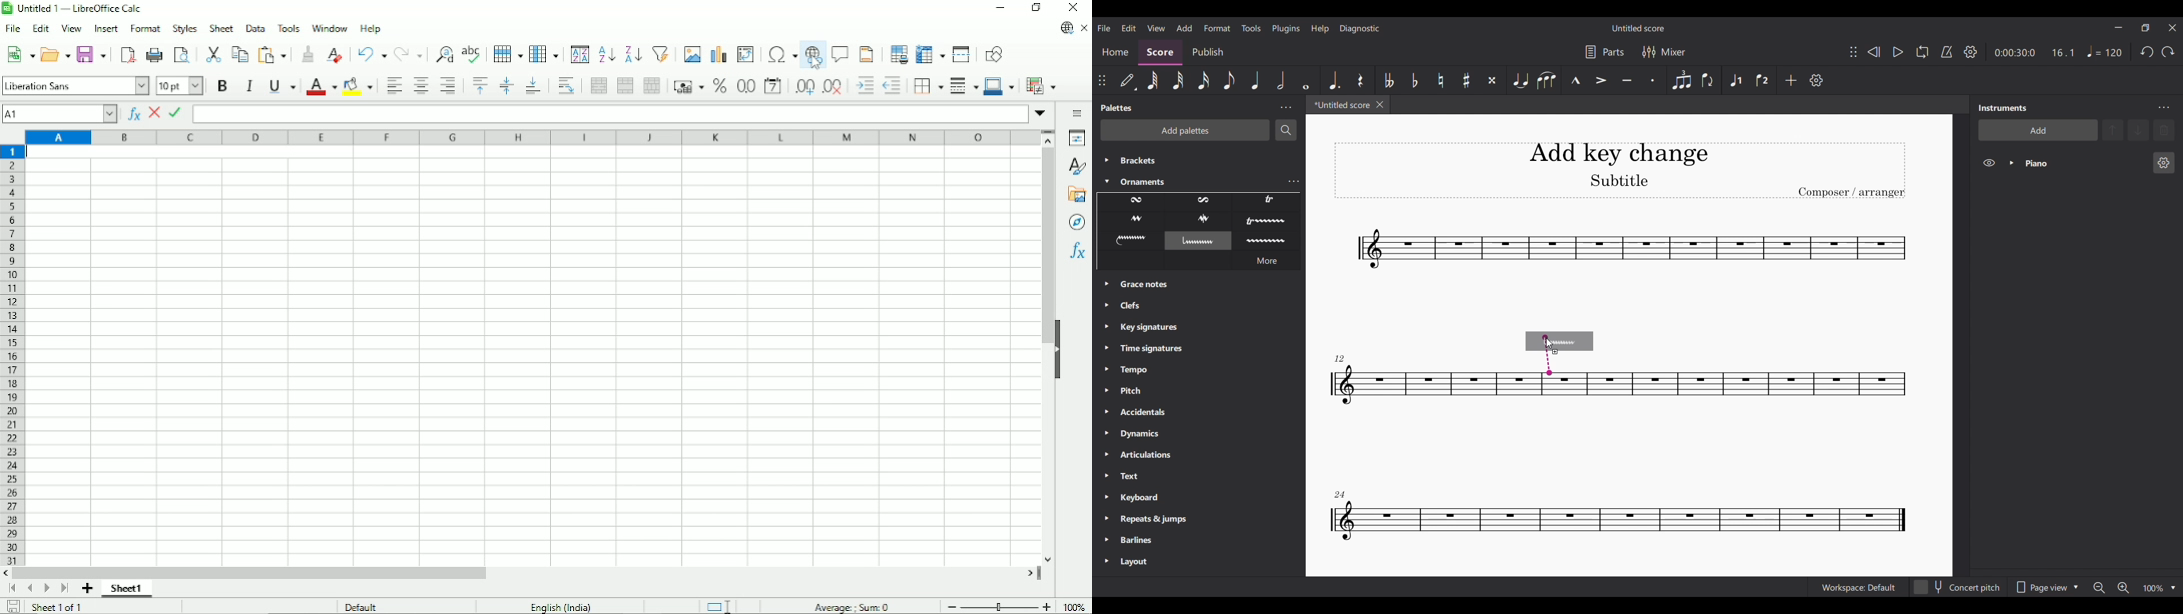 This screenshot has height=616, width=2184. What do you see at coordinates (92, 53) in the screenshot?
I see `Save` at bounding box center [92, 53].